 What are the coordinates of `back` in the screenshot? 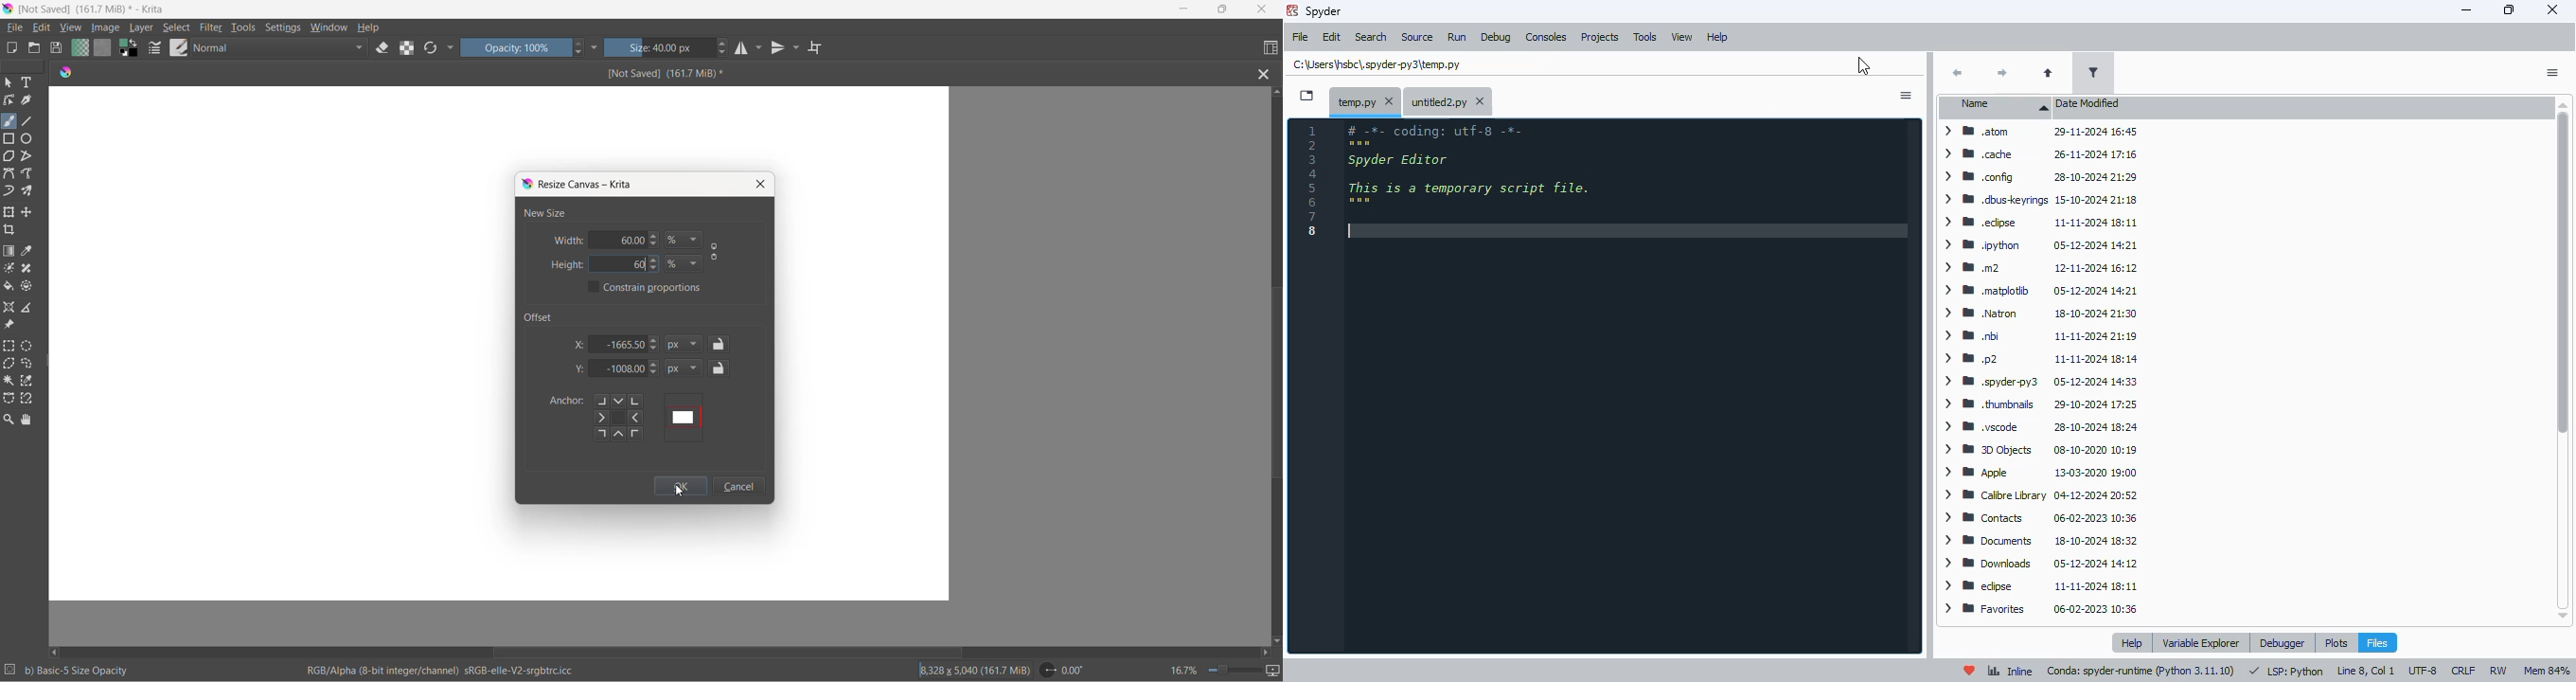 It's located at (1957, 73).